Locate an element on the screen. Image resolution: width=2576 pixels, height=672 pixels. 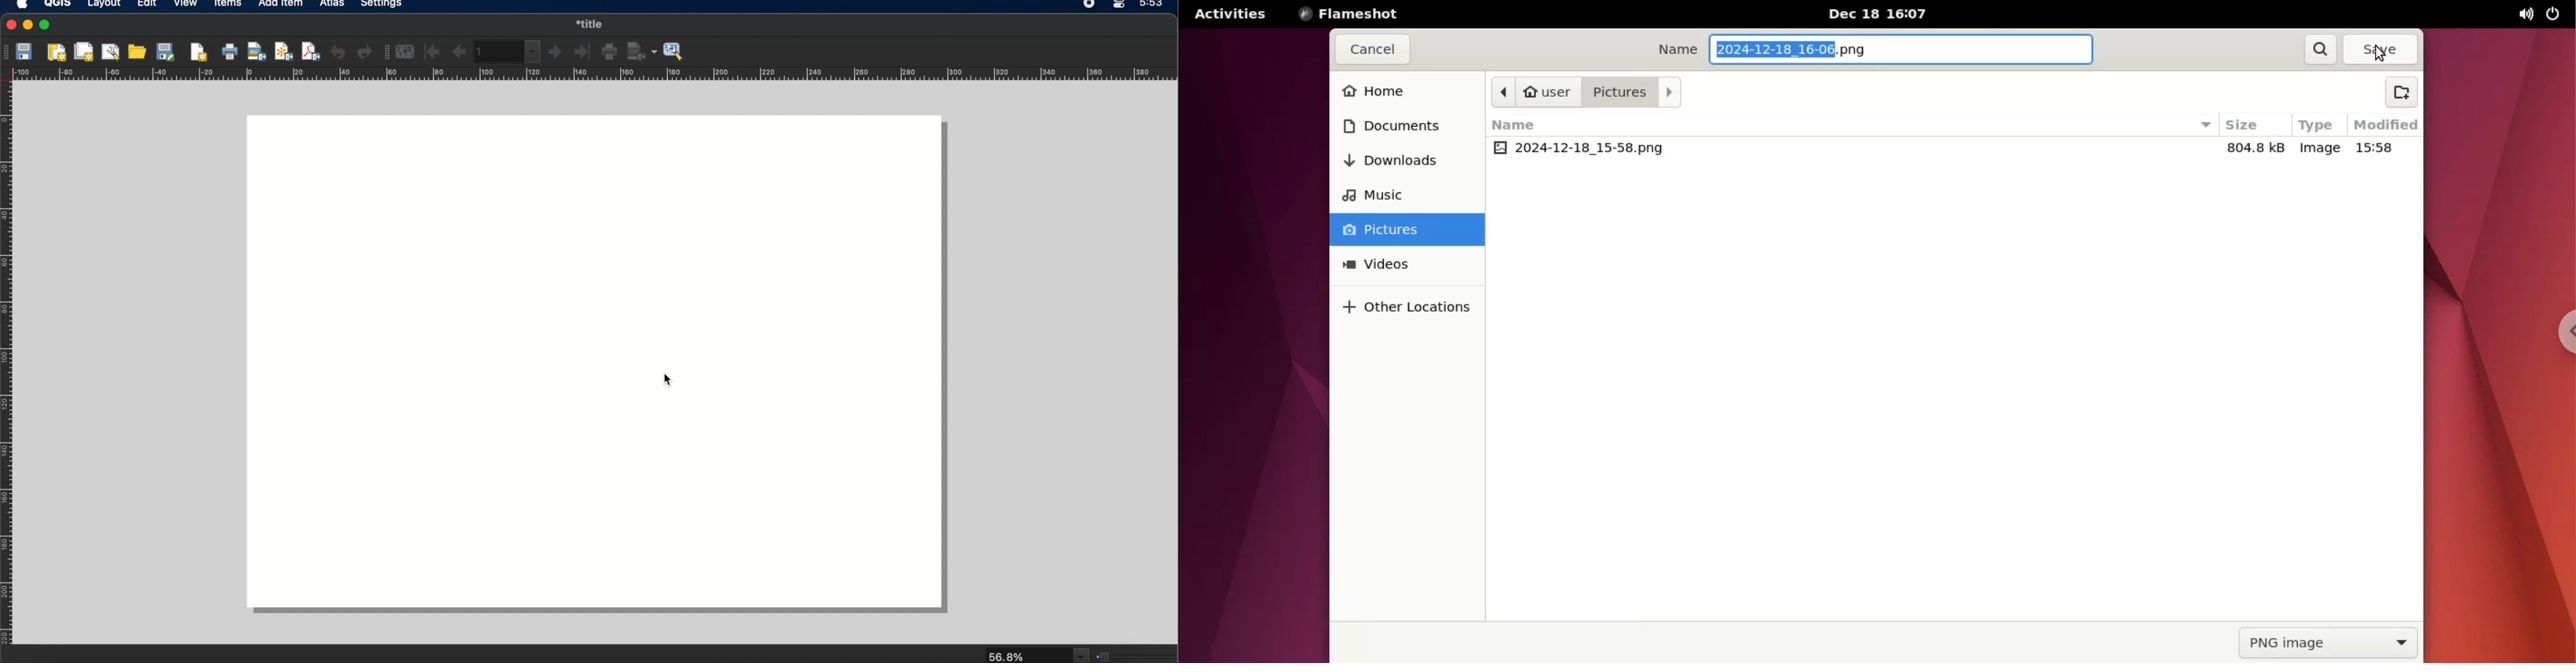
apple logo is located at coordinates (17, 5).